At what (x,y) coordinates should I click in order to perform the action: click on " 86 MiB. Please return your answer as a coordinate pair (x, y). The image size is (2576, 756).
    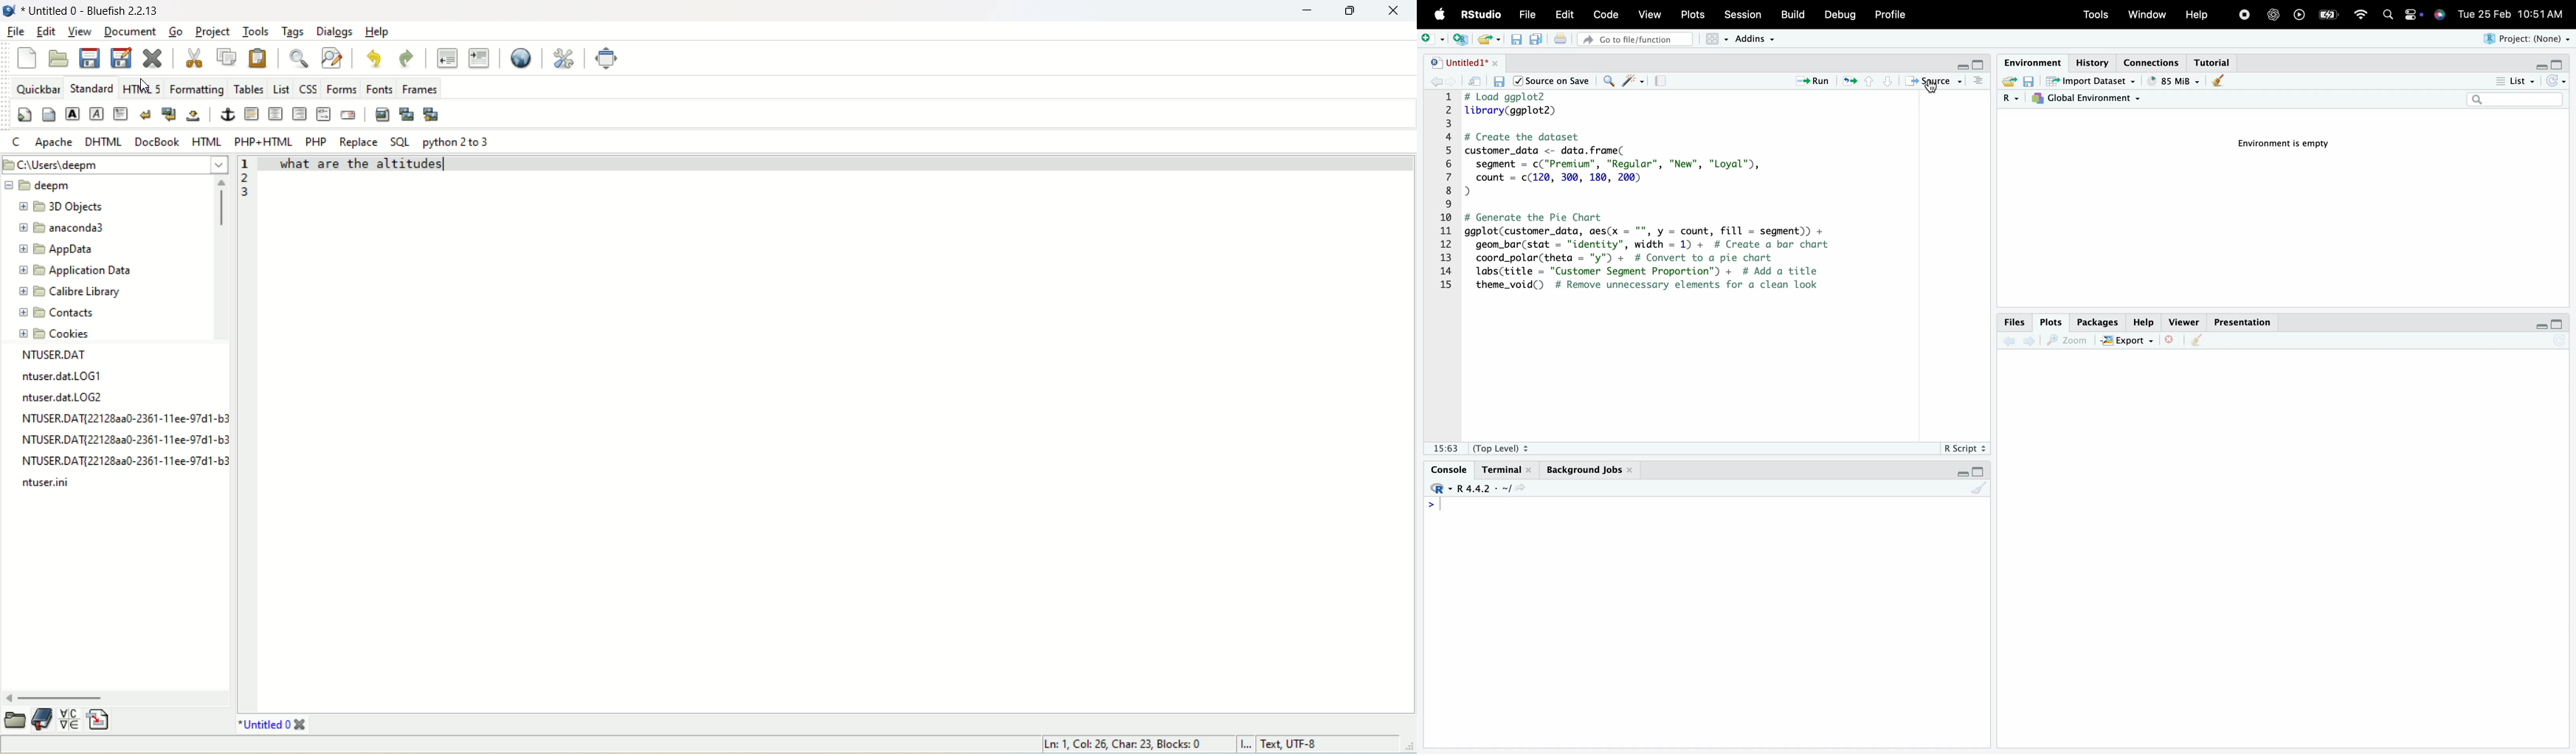
    Looking at the image, I should click on (2174, 81).